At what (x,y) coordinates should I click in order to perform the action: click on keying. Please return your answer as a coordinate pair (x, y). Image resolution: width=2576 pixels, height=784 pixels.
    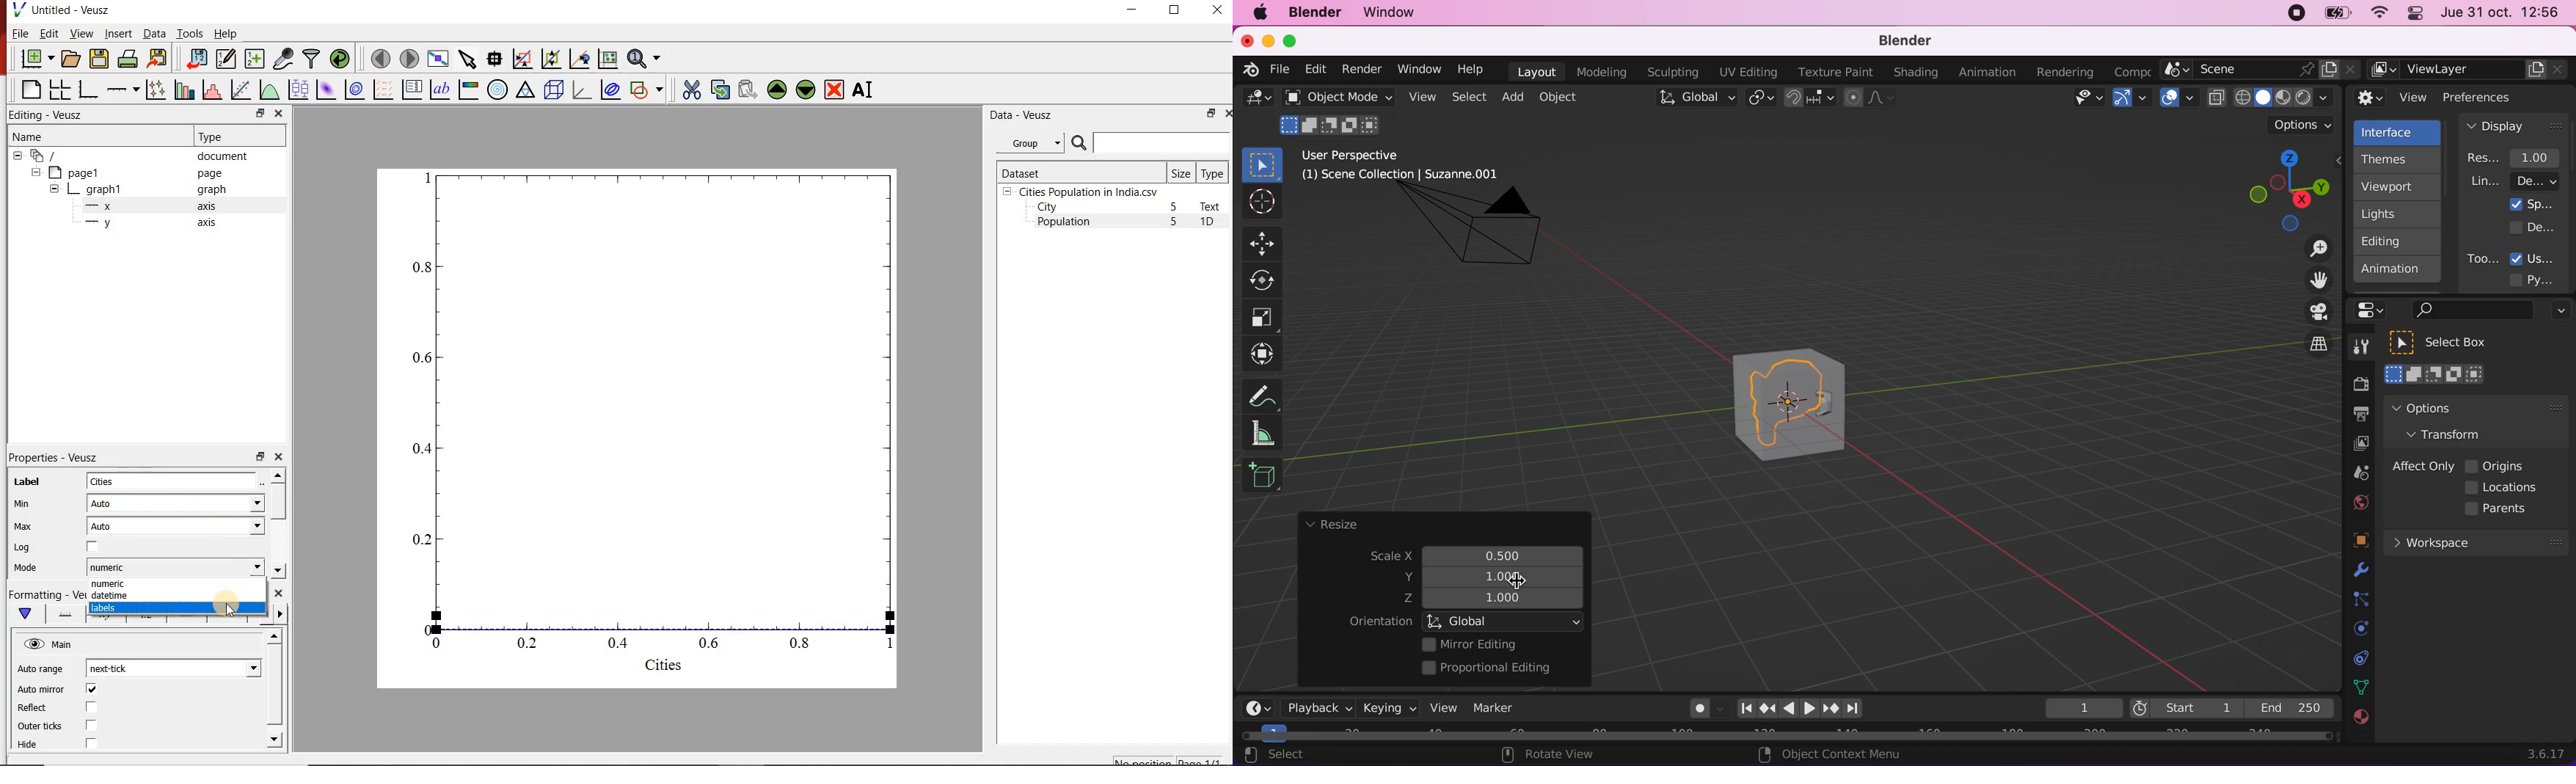
    Looking at the image, I should click on (1387, 708).